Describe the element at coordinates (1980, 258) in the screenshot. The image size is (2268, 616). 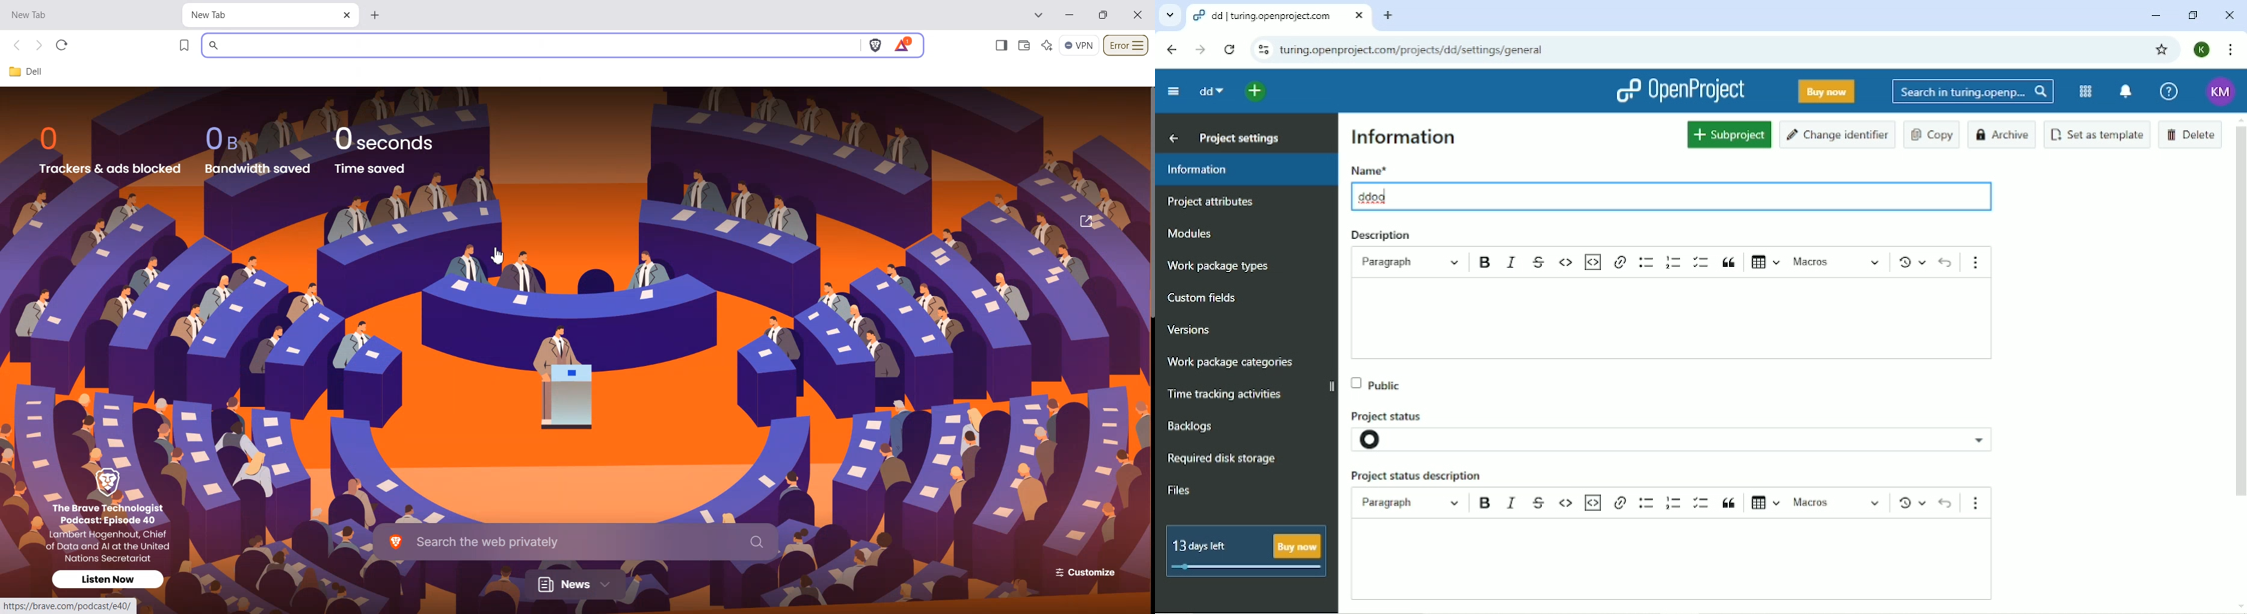
I see `Show more items` at that location.